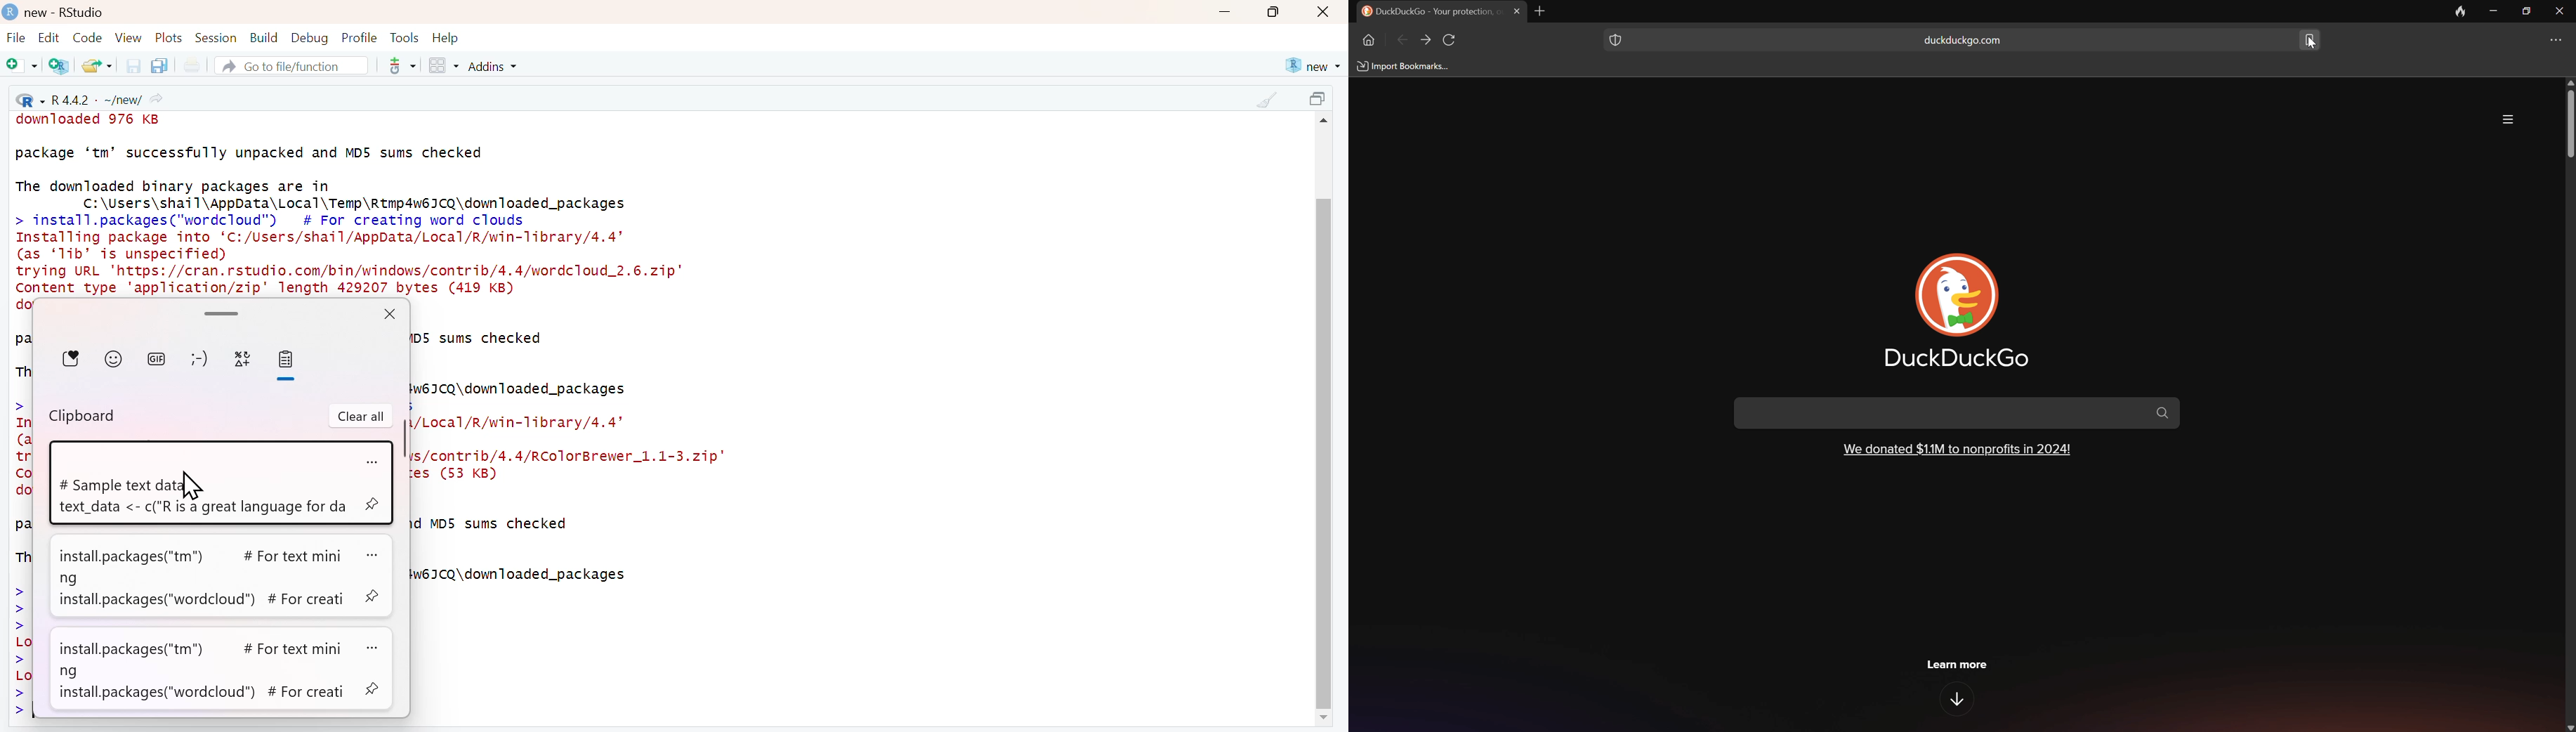  What do you see at coordinates (48, 38) in the screenshot?
I see `Edit` at bounding box center [48, 38].